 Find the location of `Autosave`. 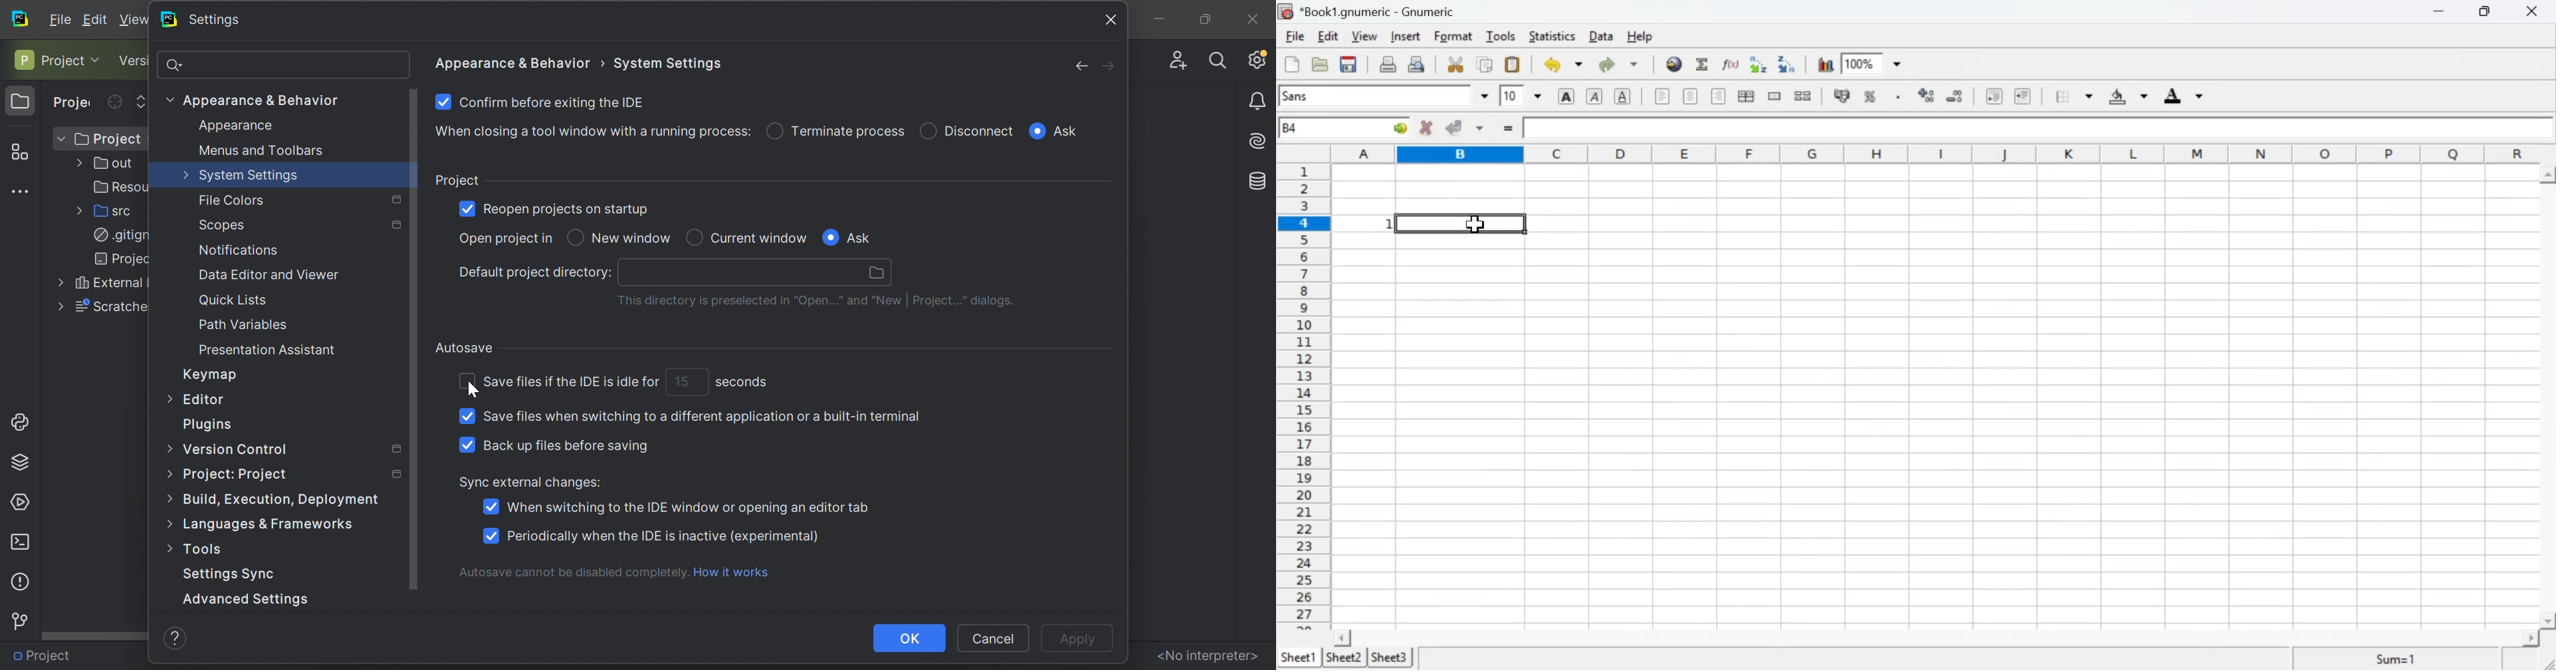

Autosave is located at coordinates (465, 348).